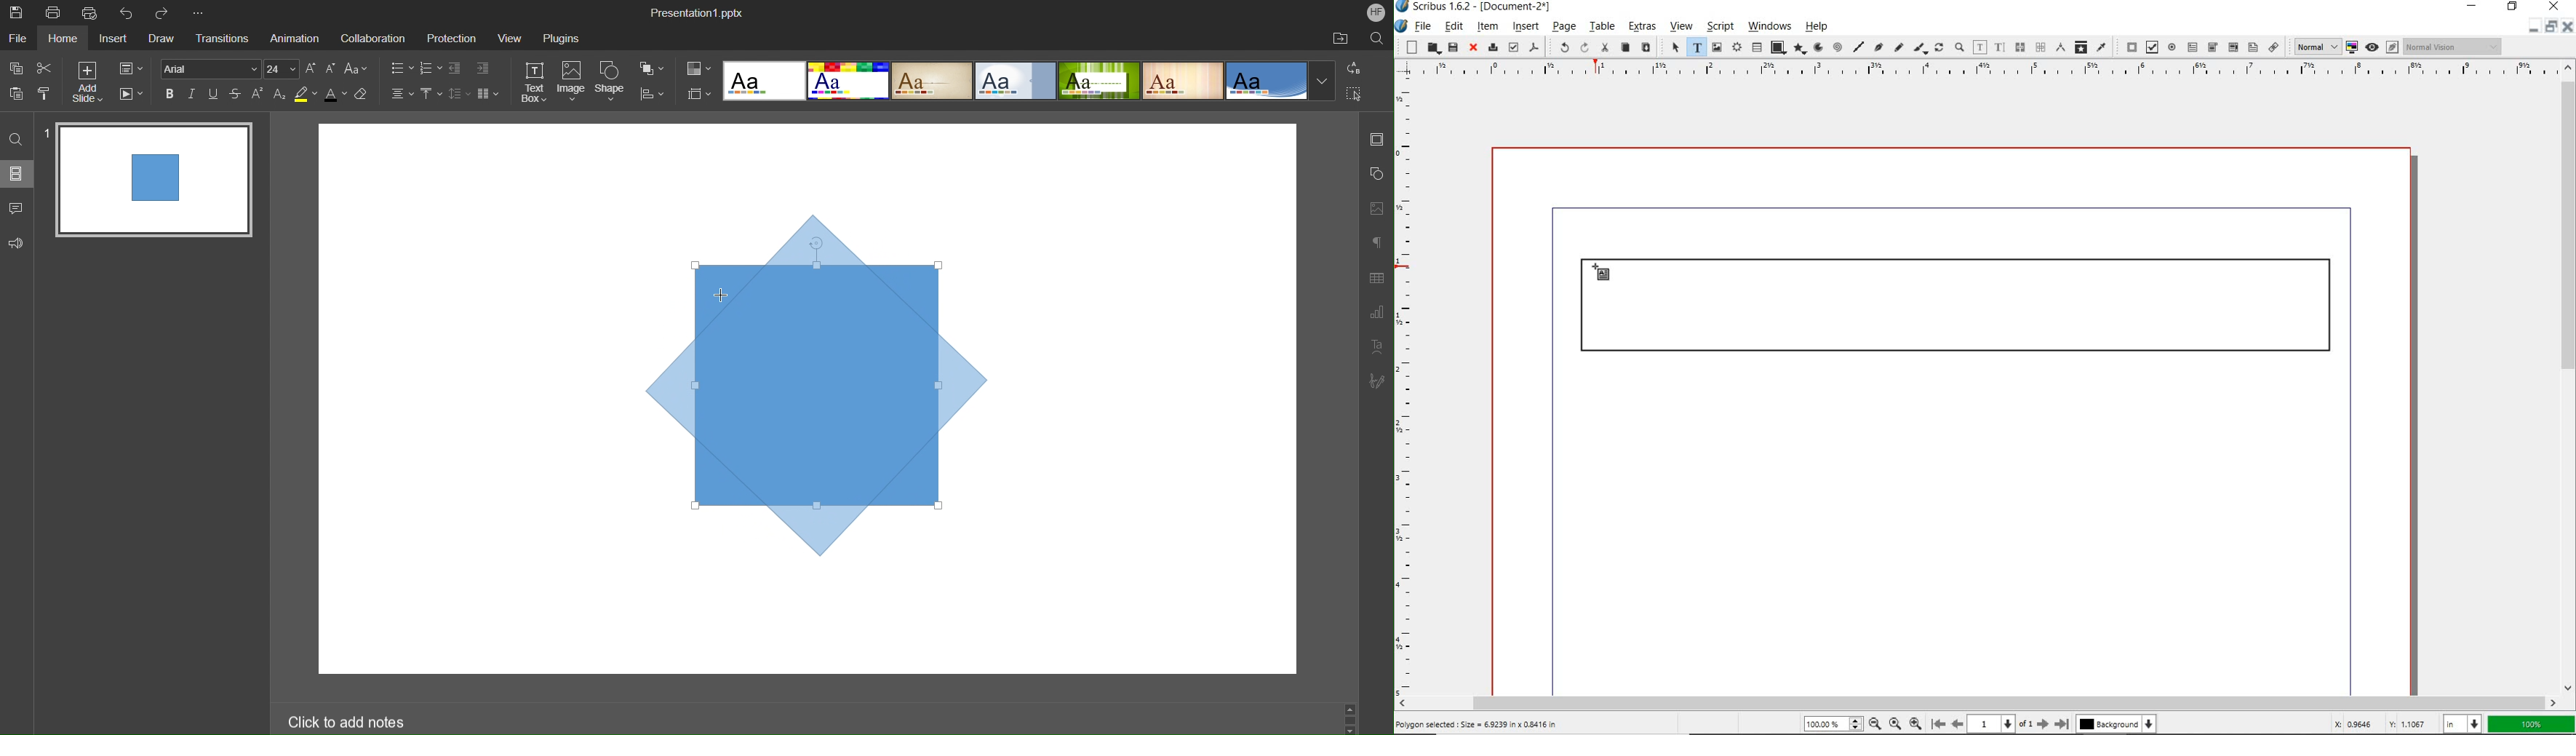  Describe the element at coordinates (1604, 48) in the screenshot. I see `cut` at that location.